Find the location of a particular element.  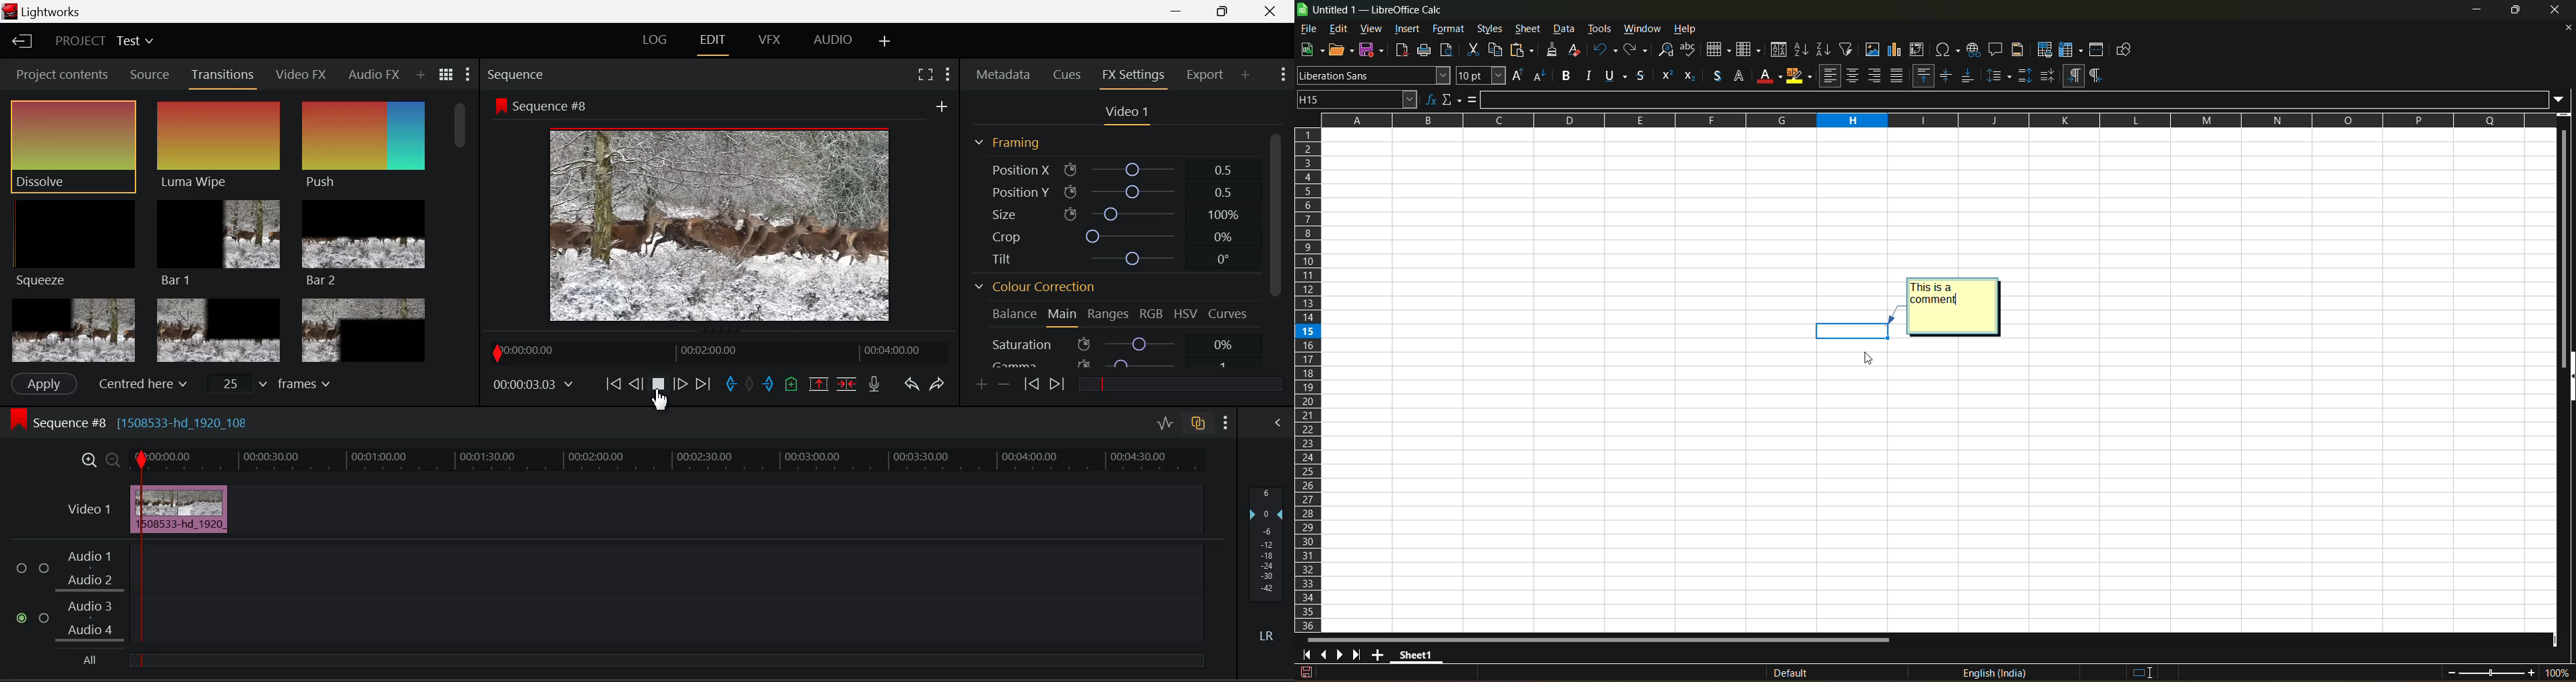

Balance is located at coordinates (1011, 314).